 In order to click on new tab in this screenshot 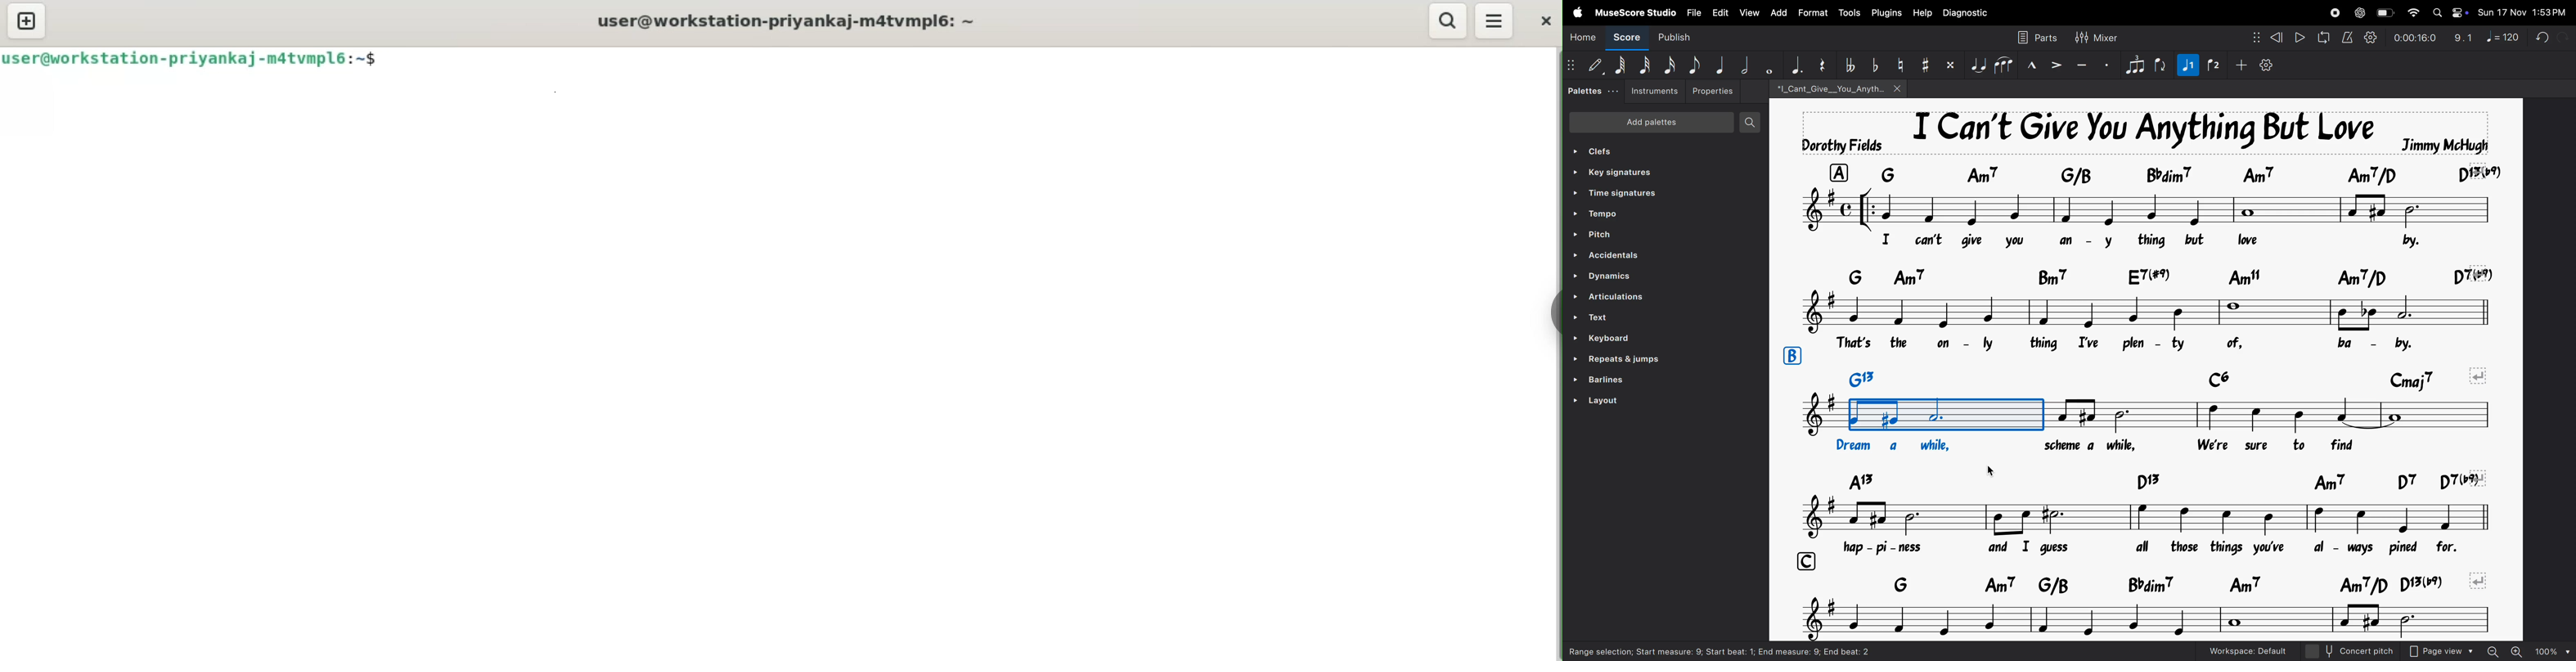, I will do `click(28, 22)`.